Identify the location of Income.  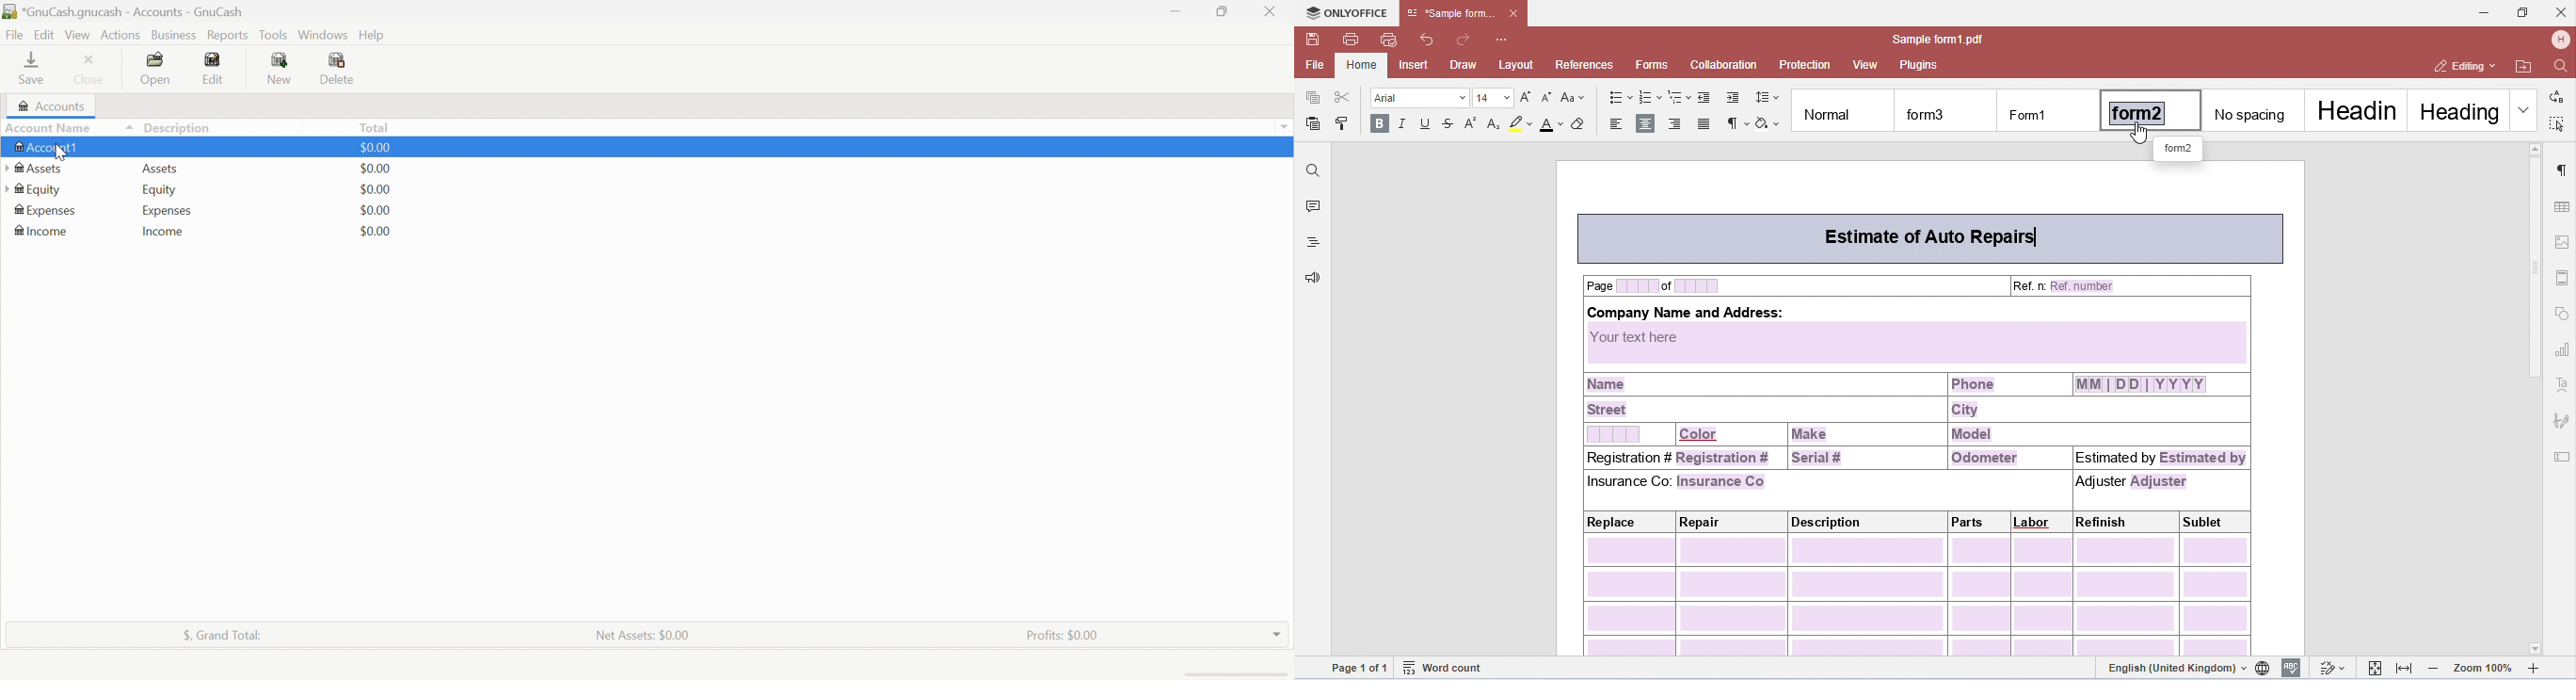
(164, 233).